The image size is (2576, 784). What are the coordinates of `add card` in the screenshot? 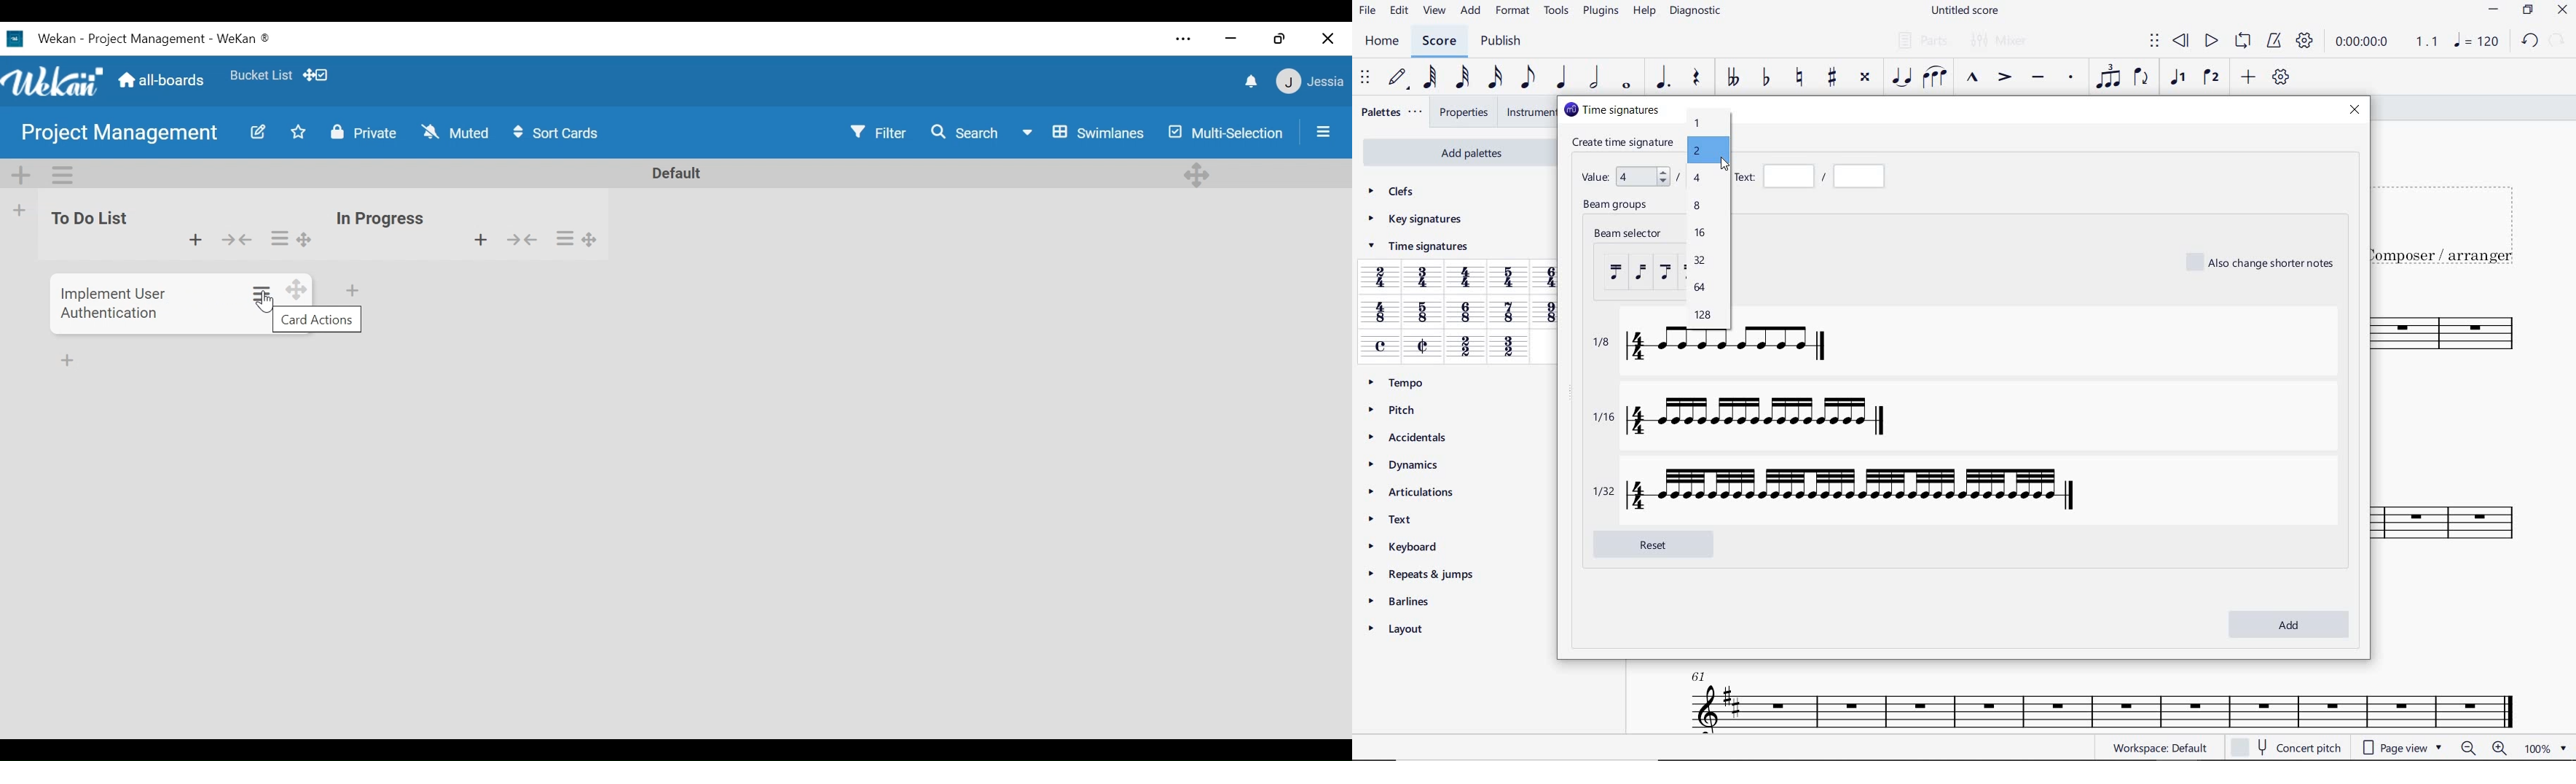 It's located at (67, 363).